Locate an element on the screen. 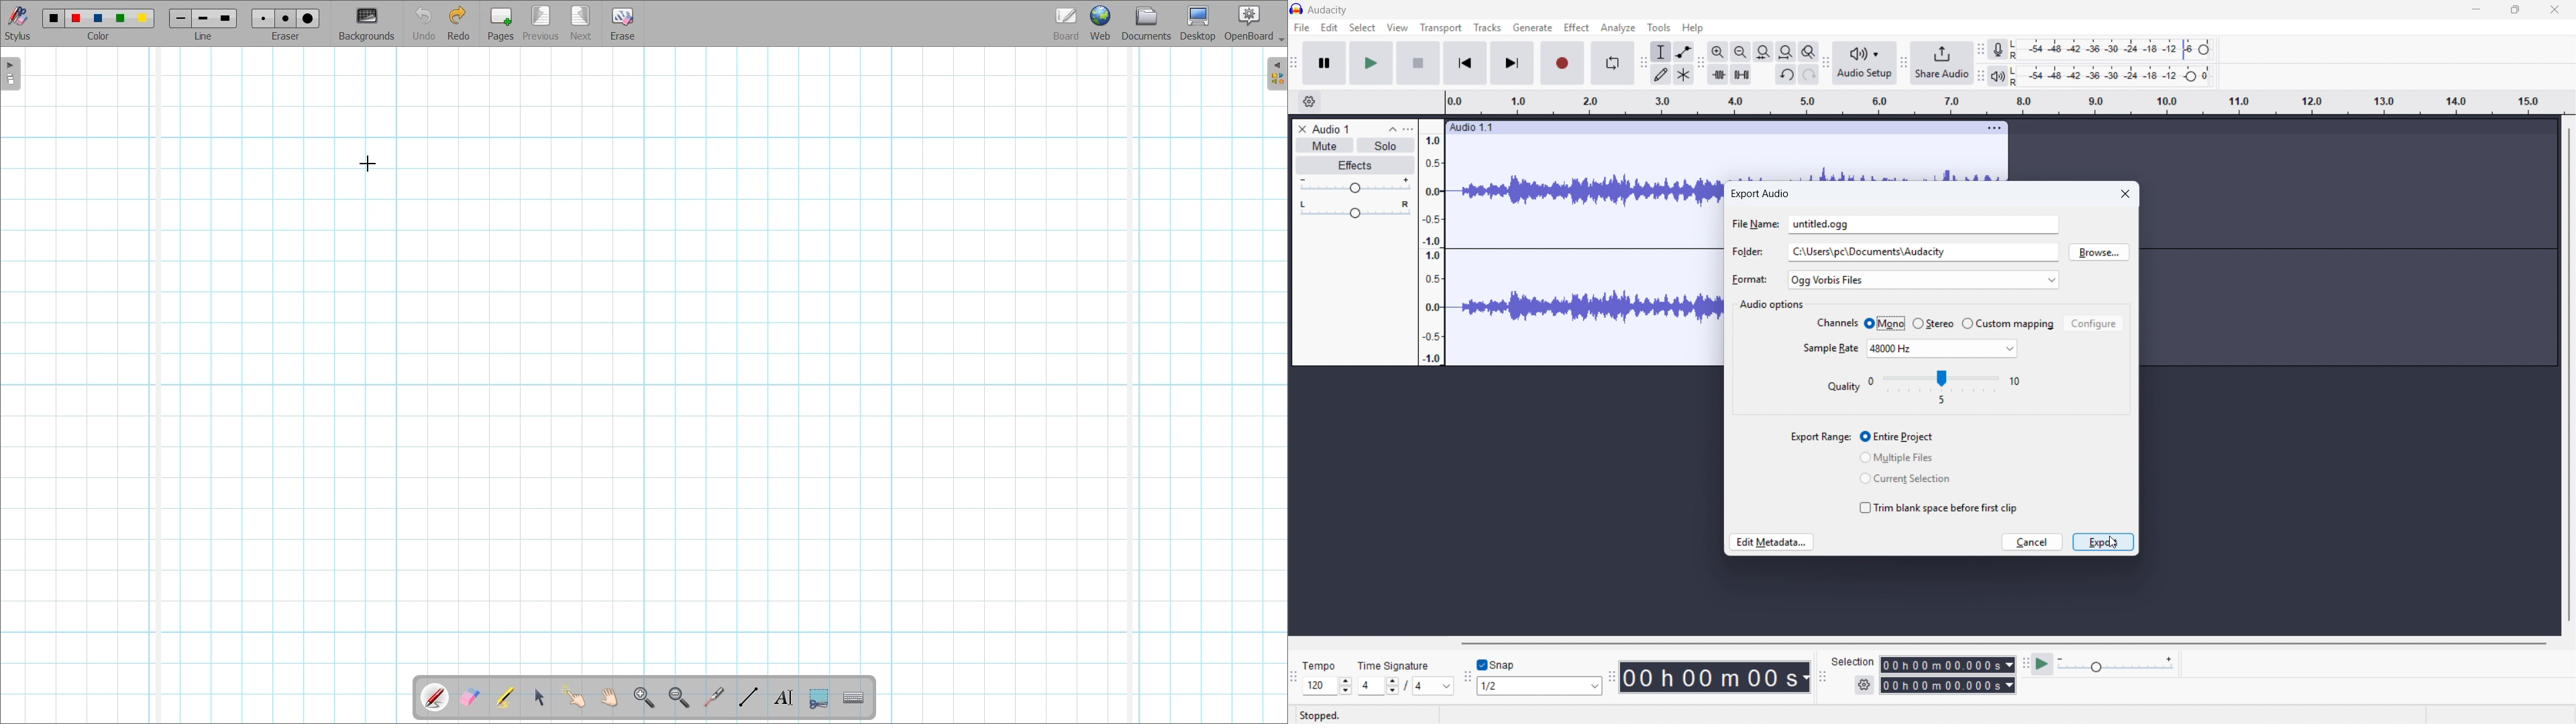  Fit project to width is located at coordinates (1786, 51).